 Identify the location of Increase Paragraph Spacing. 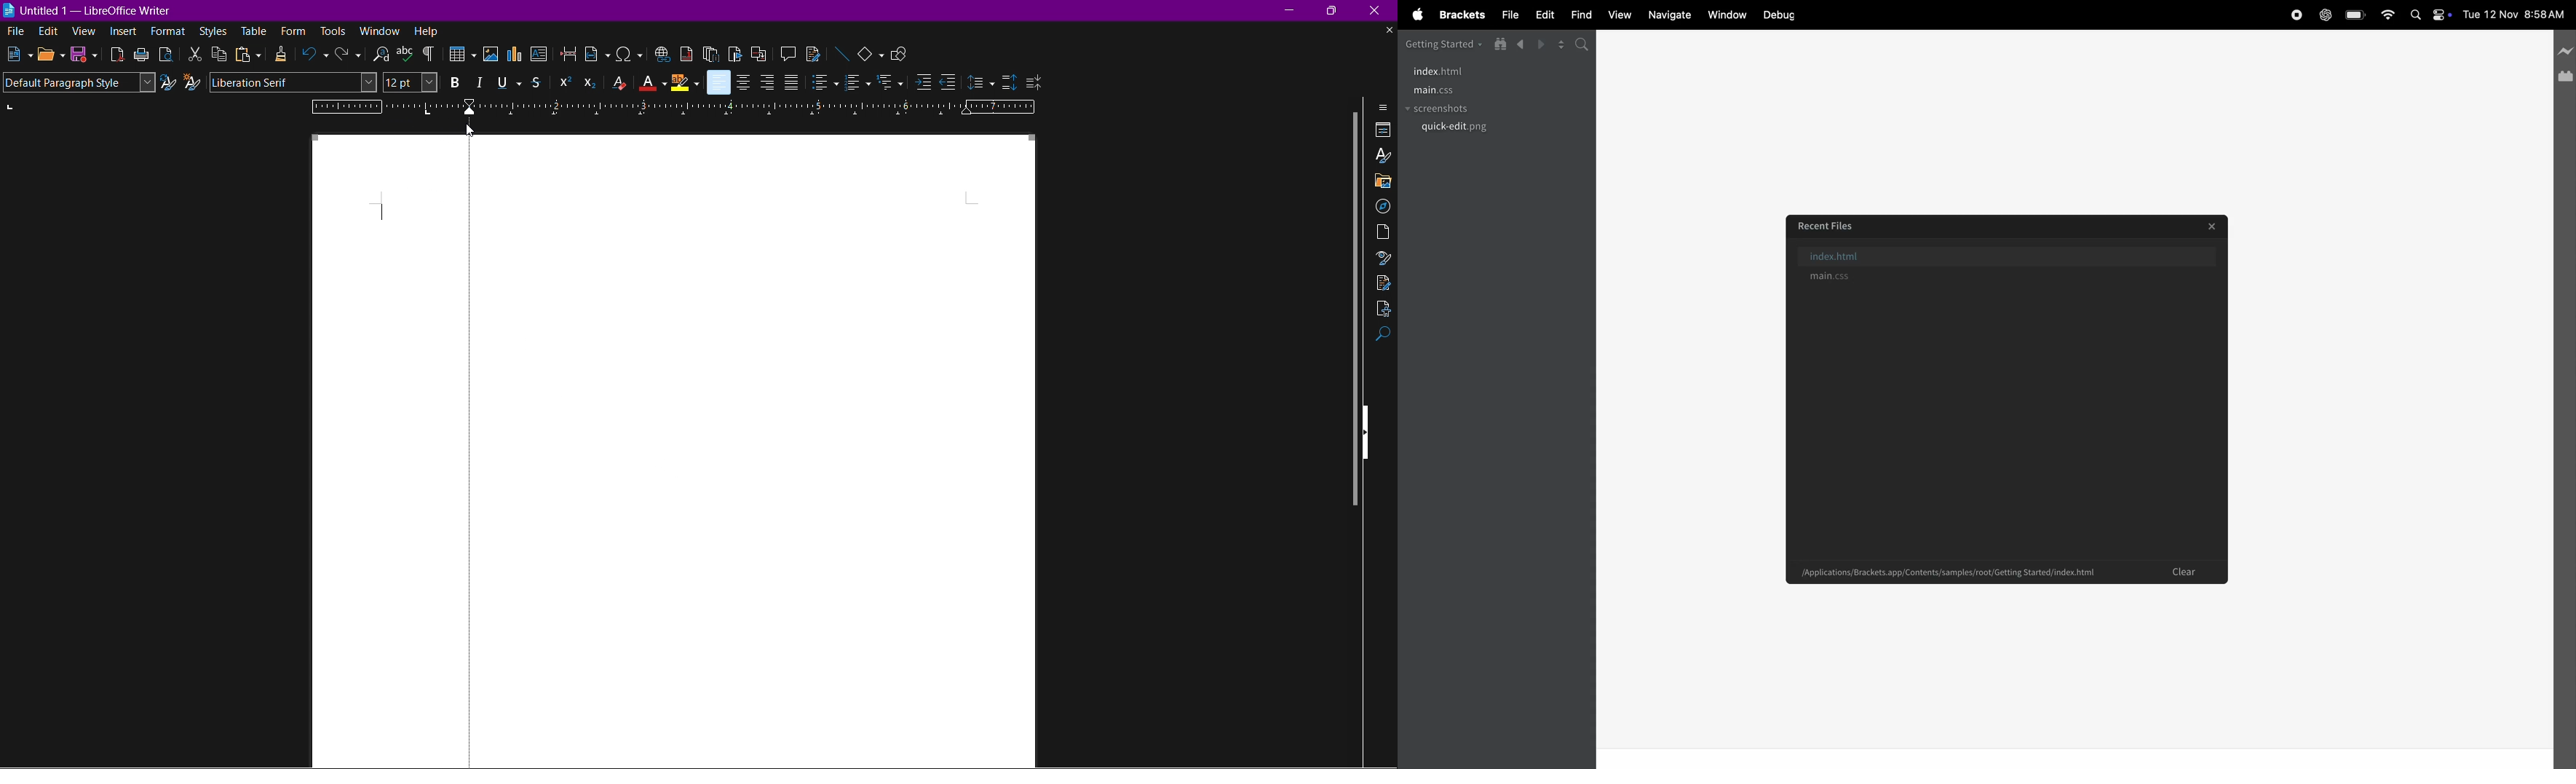
(1007, 79).